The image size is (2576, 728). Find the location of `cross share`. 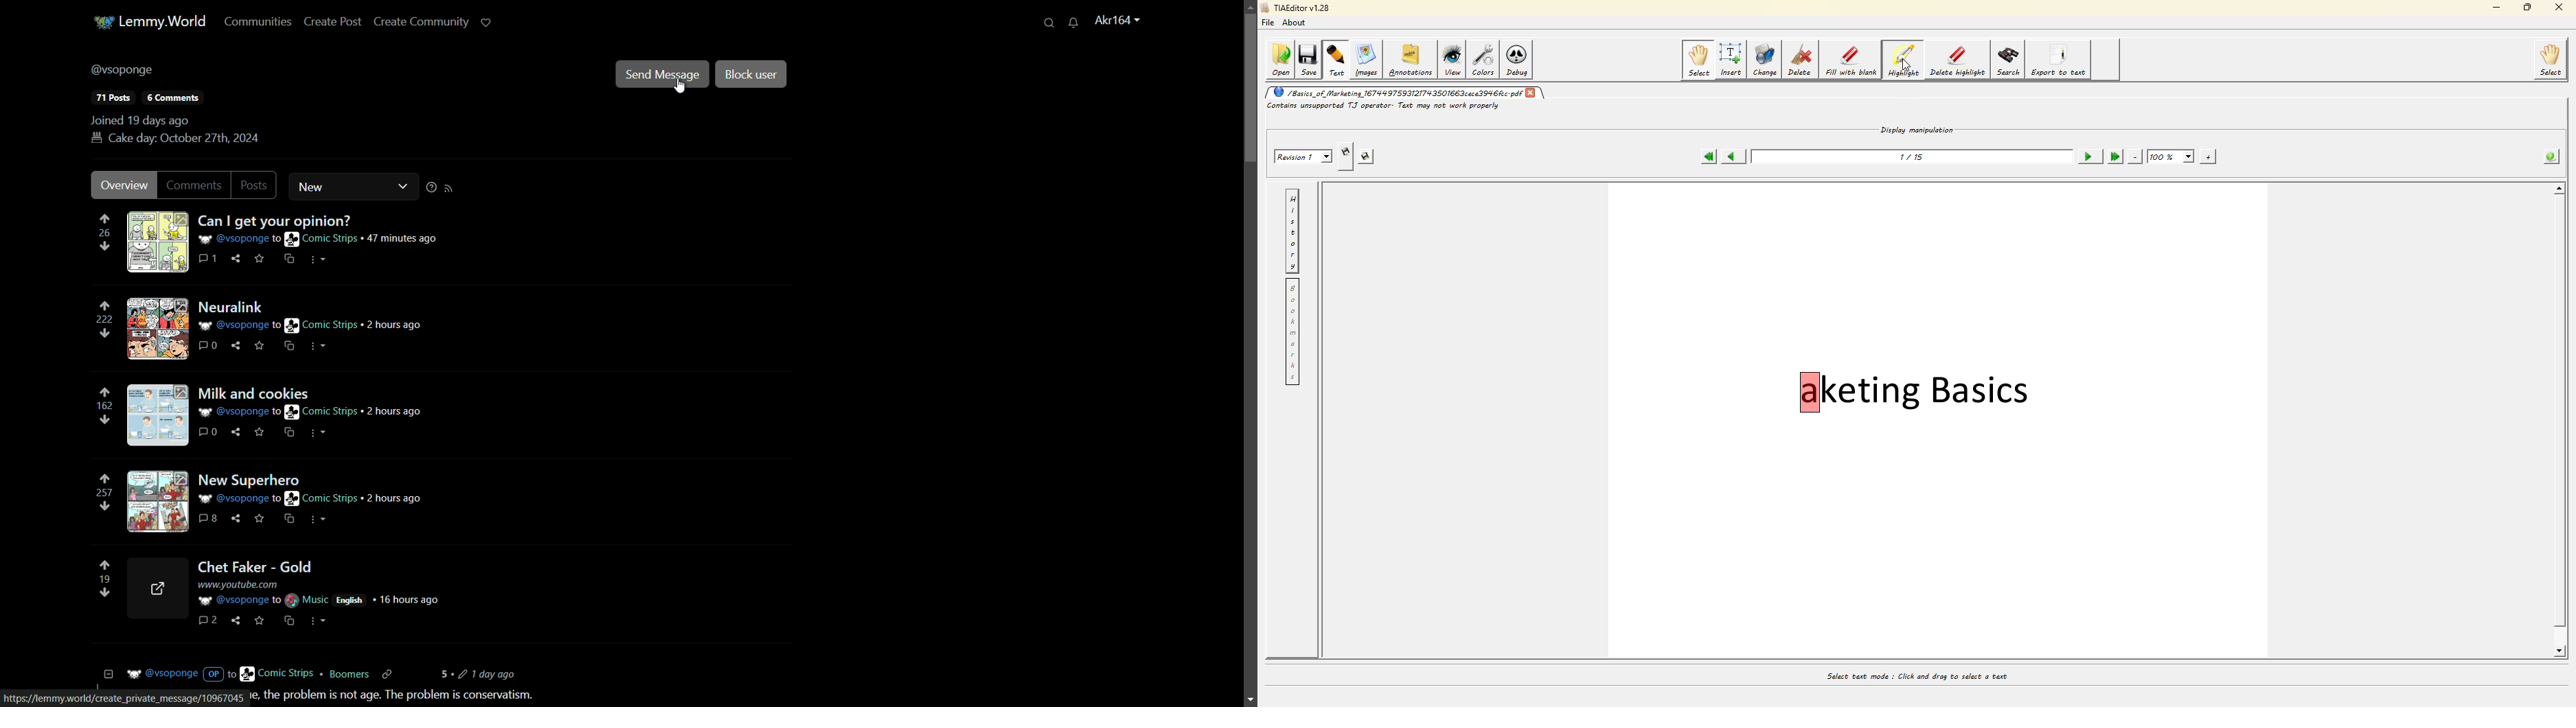

cross share is located at coordinates (291, 260).